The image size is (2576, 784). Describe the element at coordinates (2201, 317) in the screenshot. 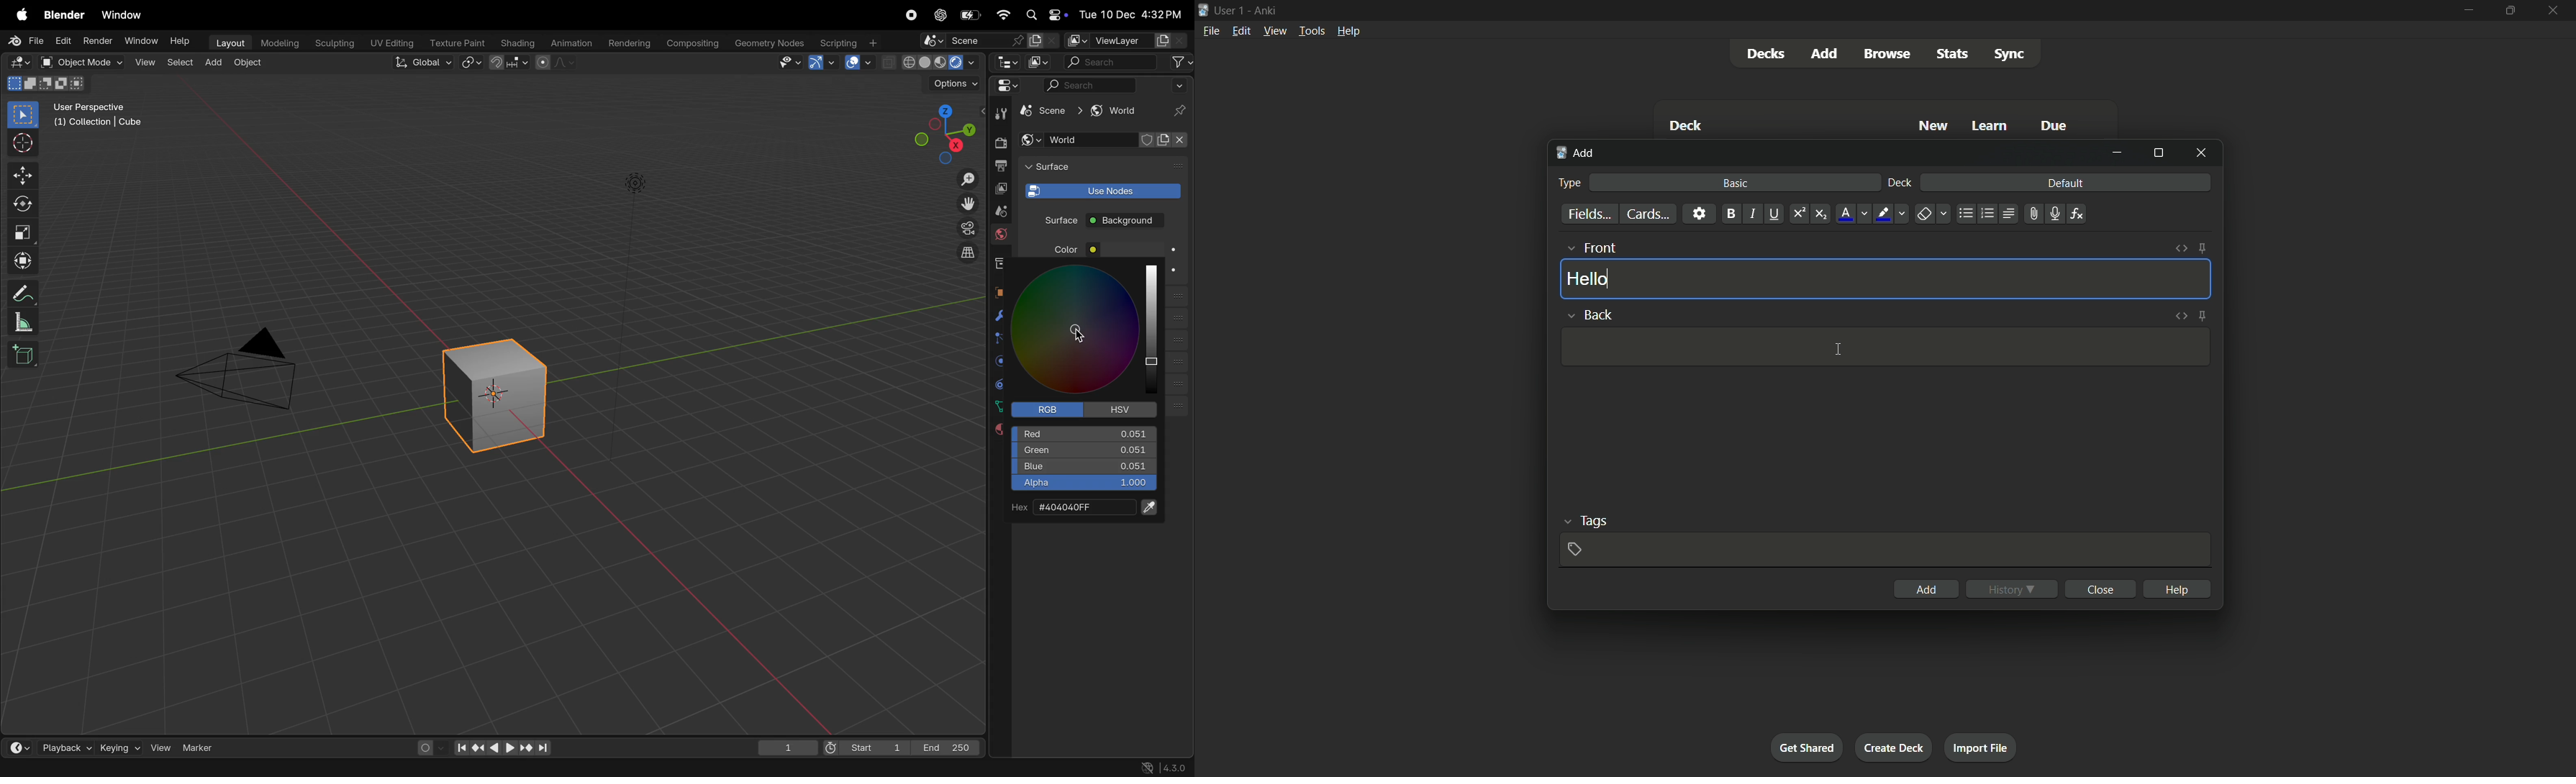

I see `toggle sticky` at that location.